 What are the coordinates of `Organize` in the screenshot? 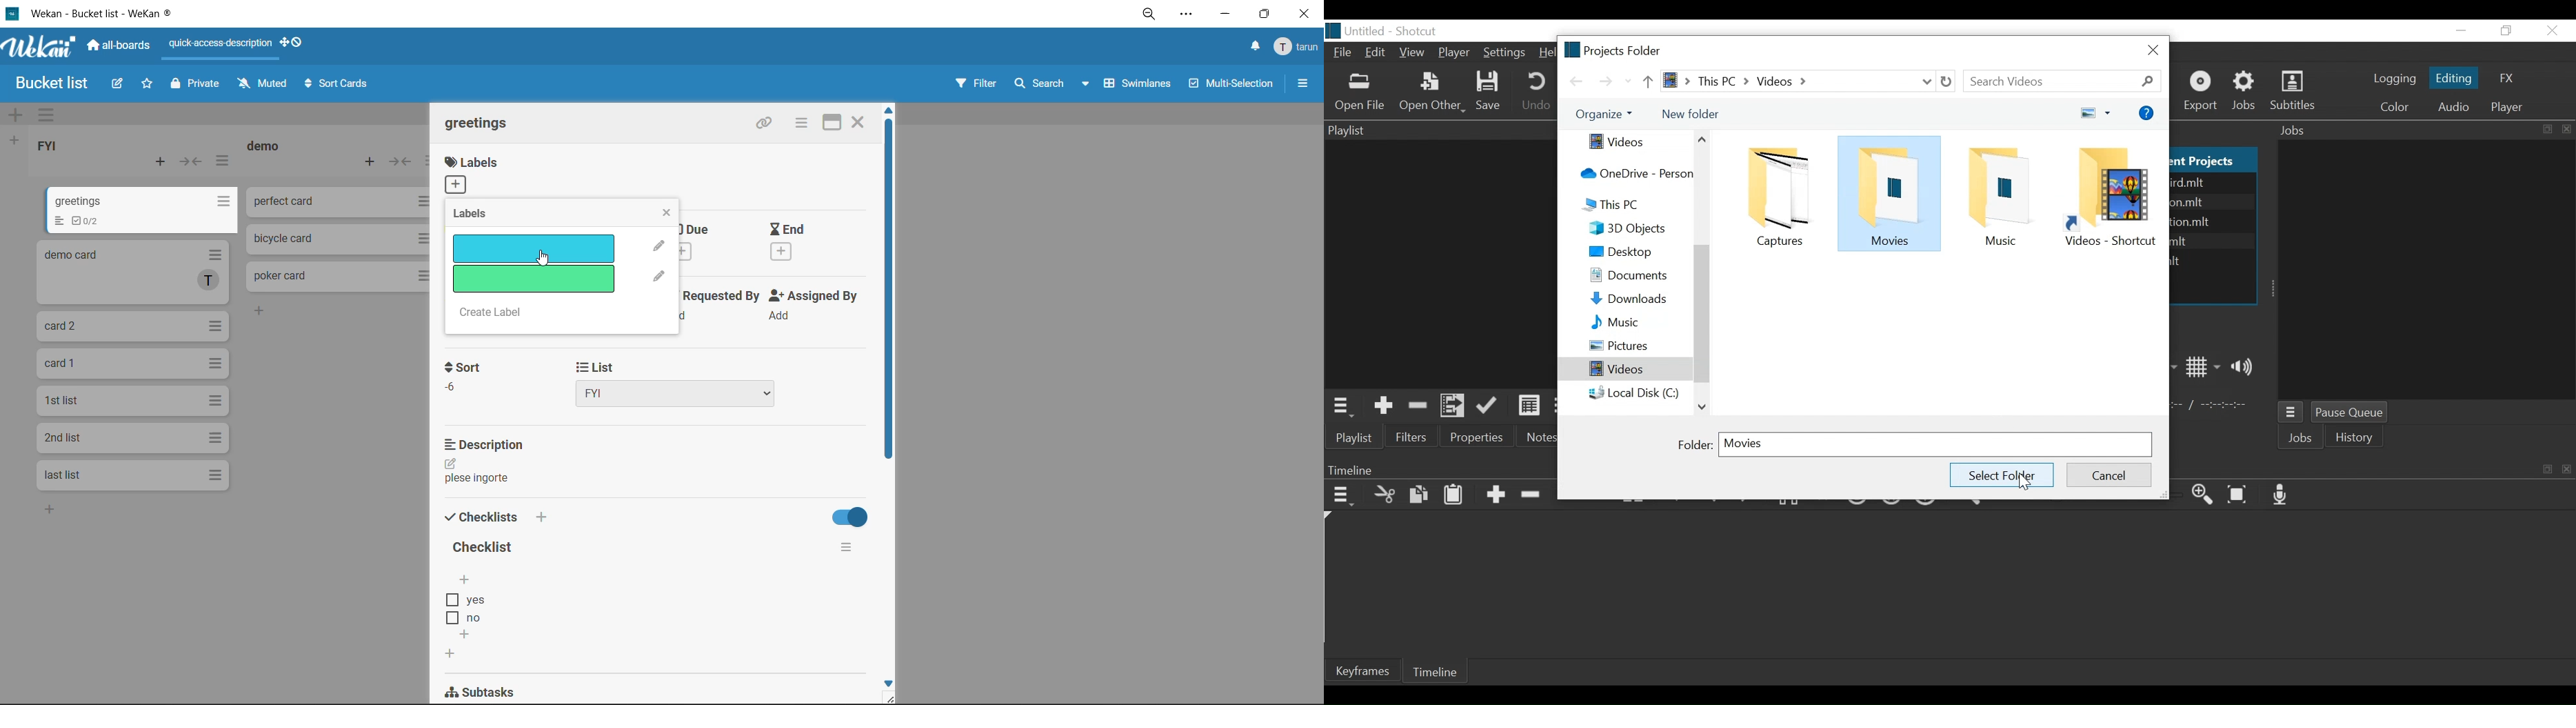 It's located at (1601, 116).